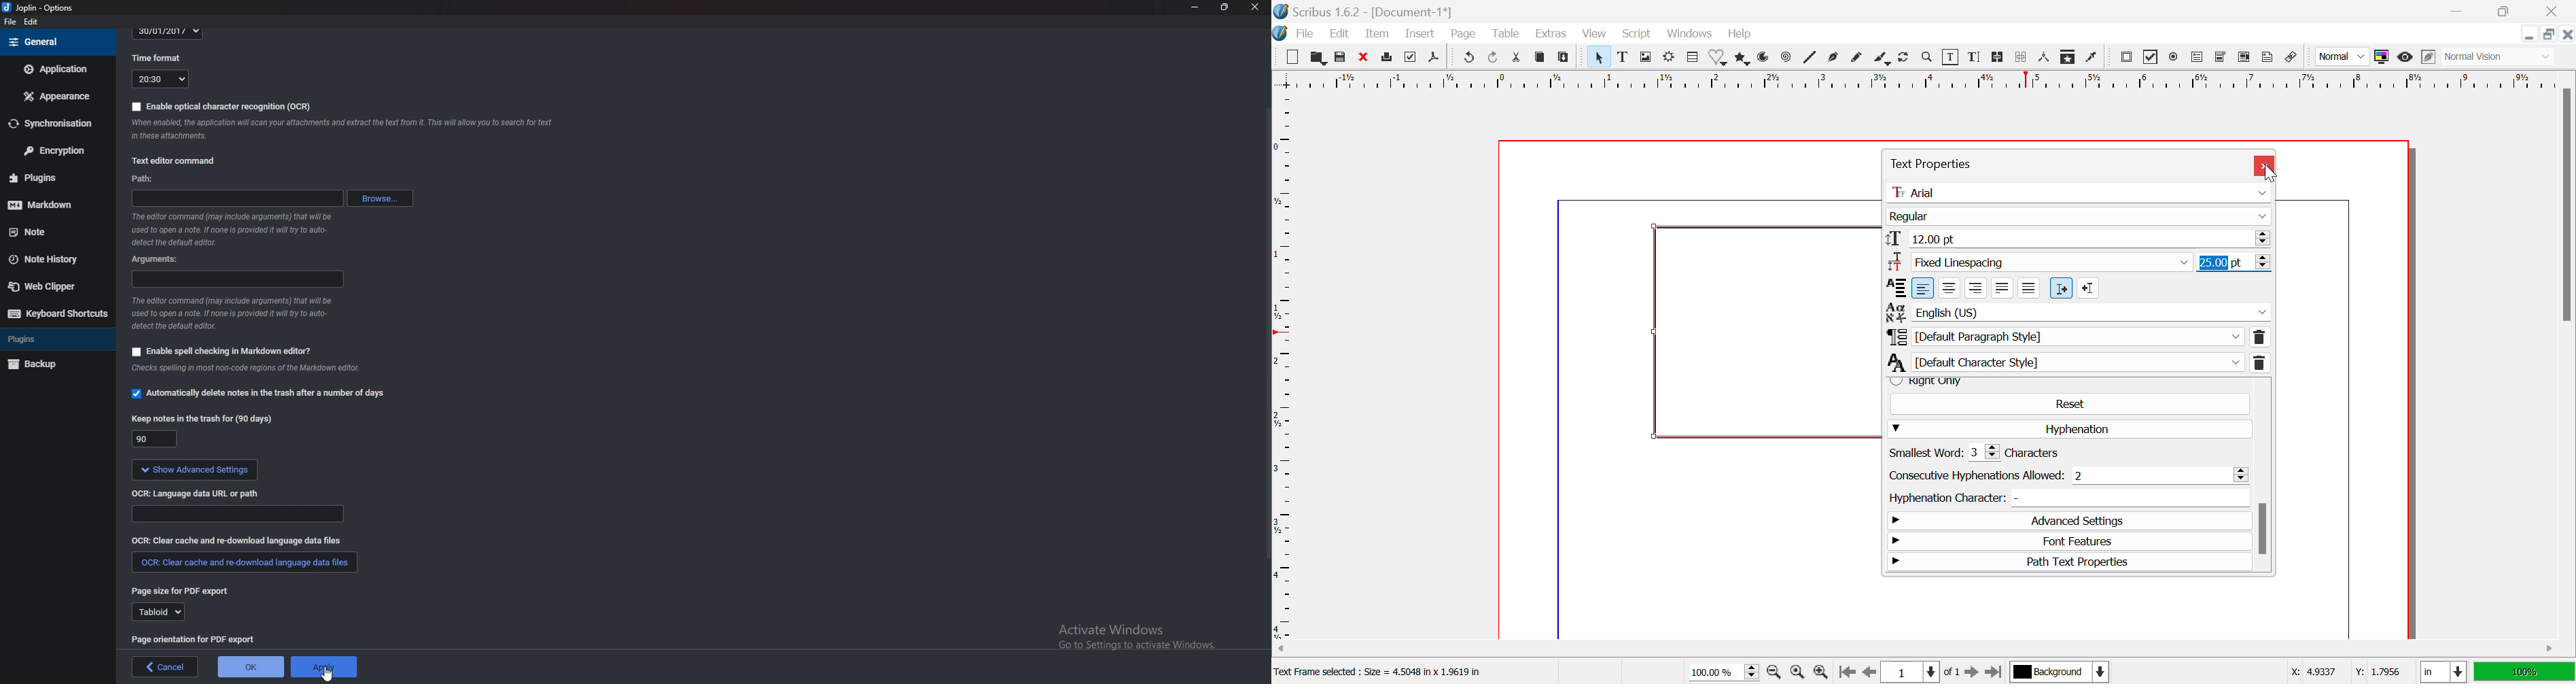 Image resolution: width=2576 pixels, height=700 pixels. I want to click on Y: 1.7956, so click(2378, 672).